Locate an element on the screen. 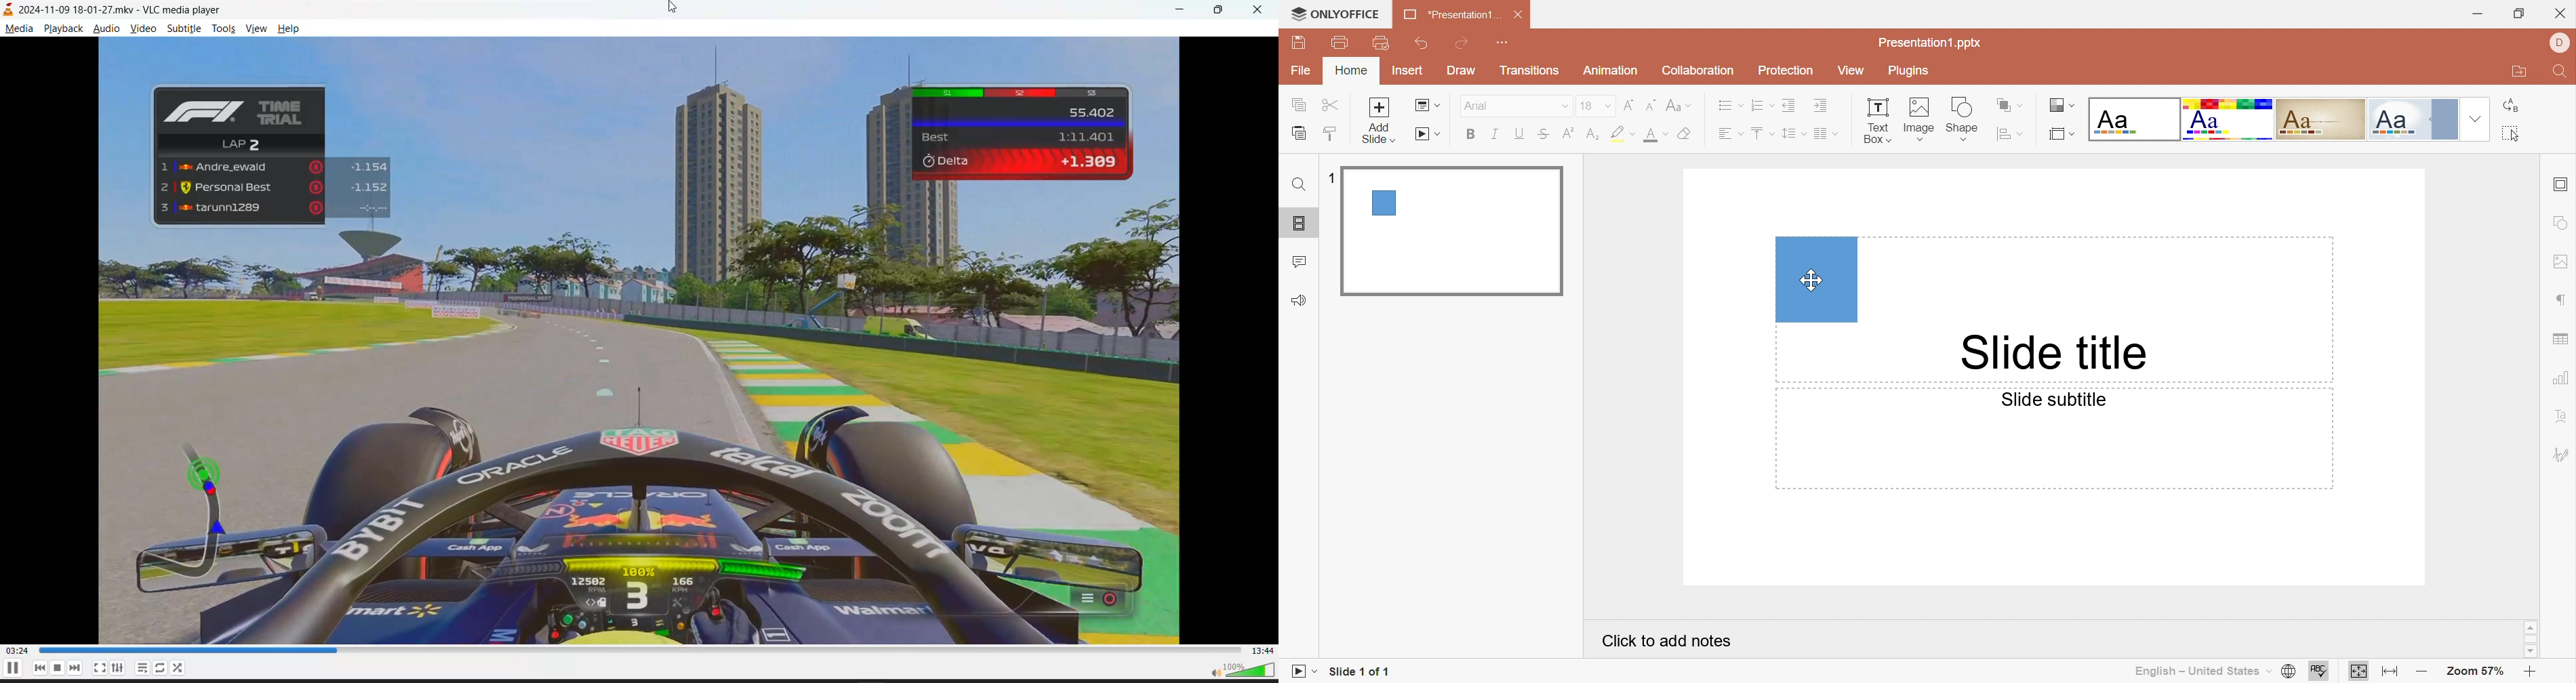 This screenshot has width=2576, height=700. Superscript is located at coordinates (1567, 138).